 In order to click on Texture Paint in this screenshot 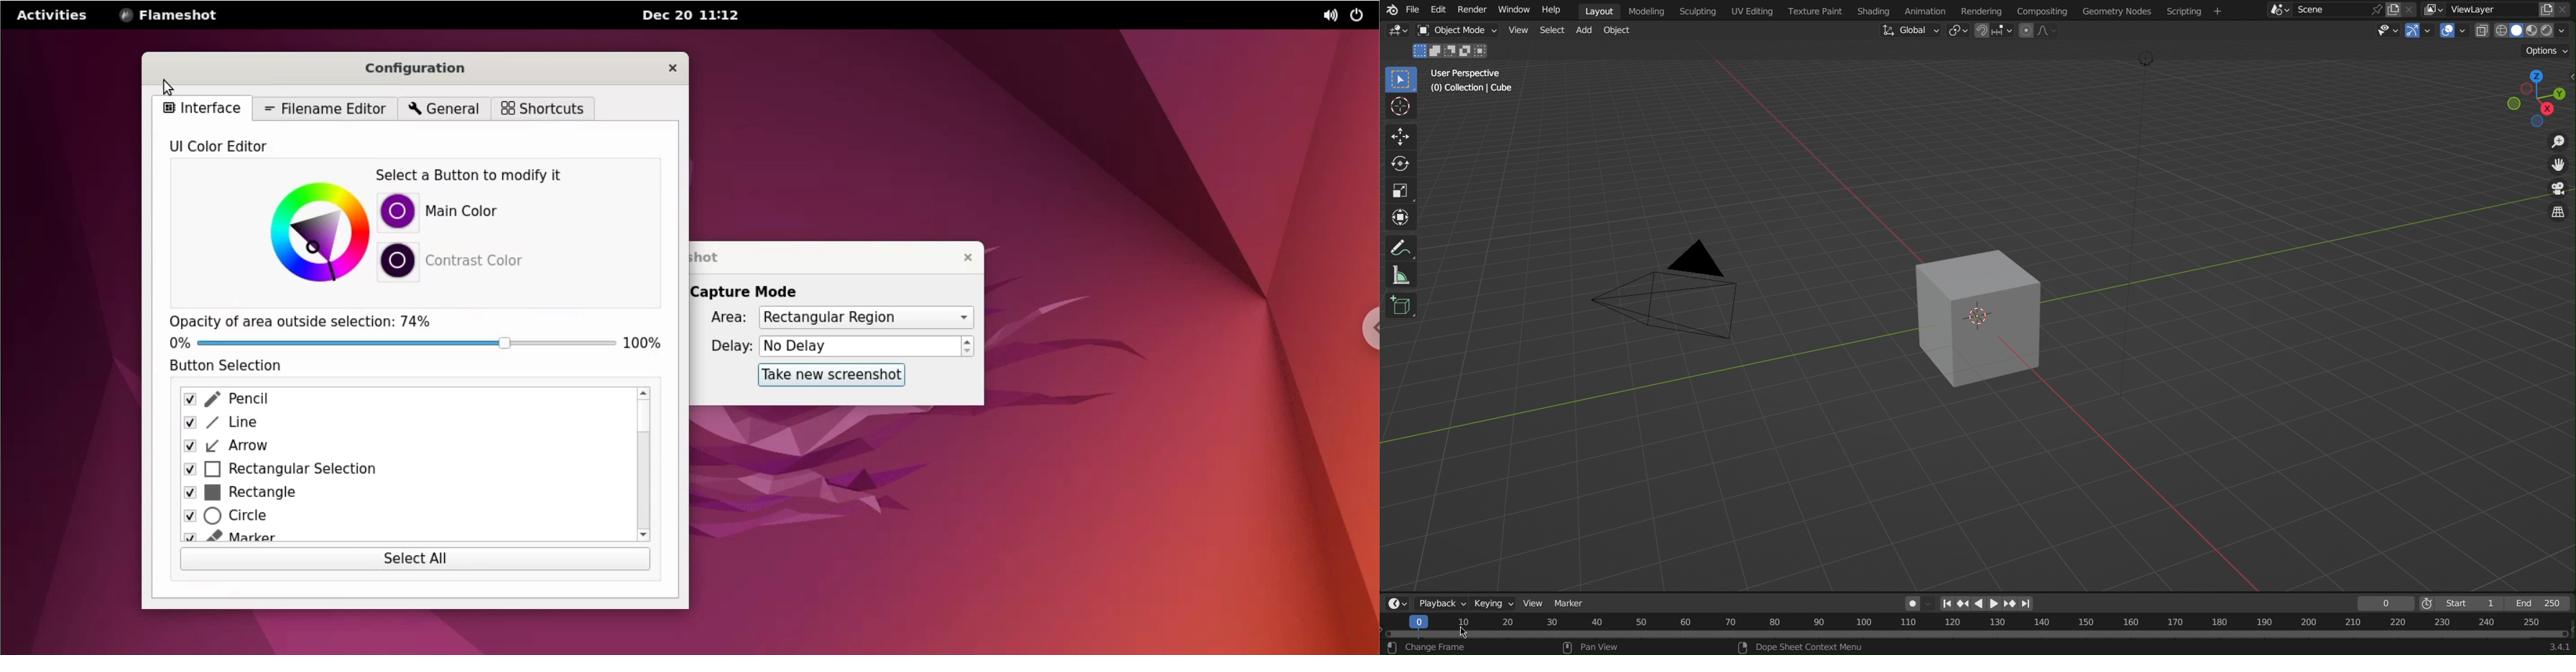, I will do `click(1812, 11)`.